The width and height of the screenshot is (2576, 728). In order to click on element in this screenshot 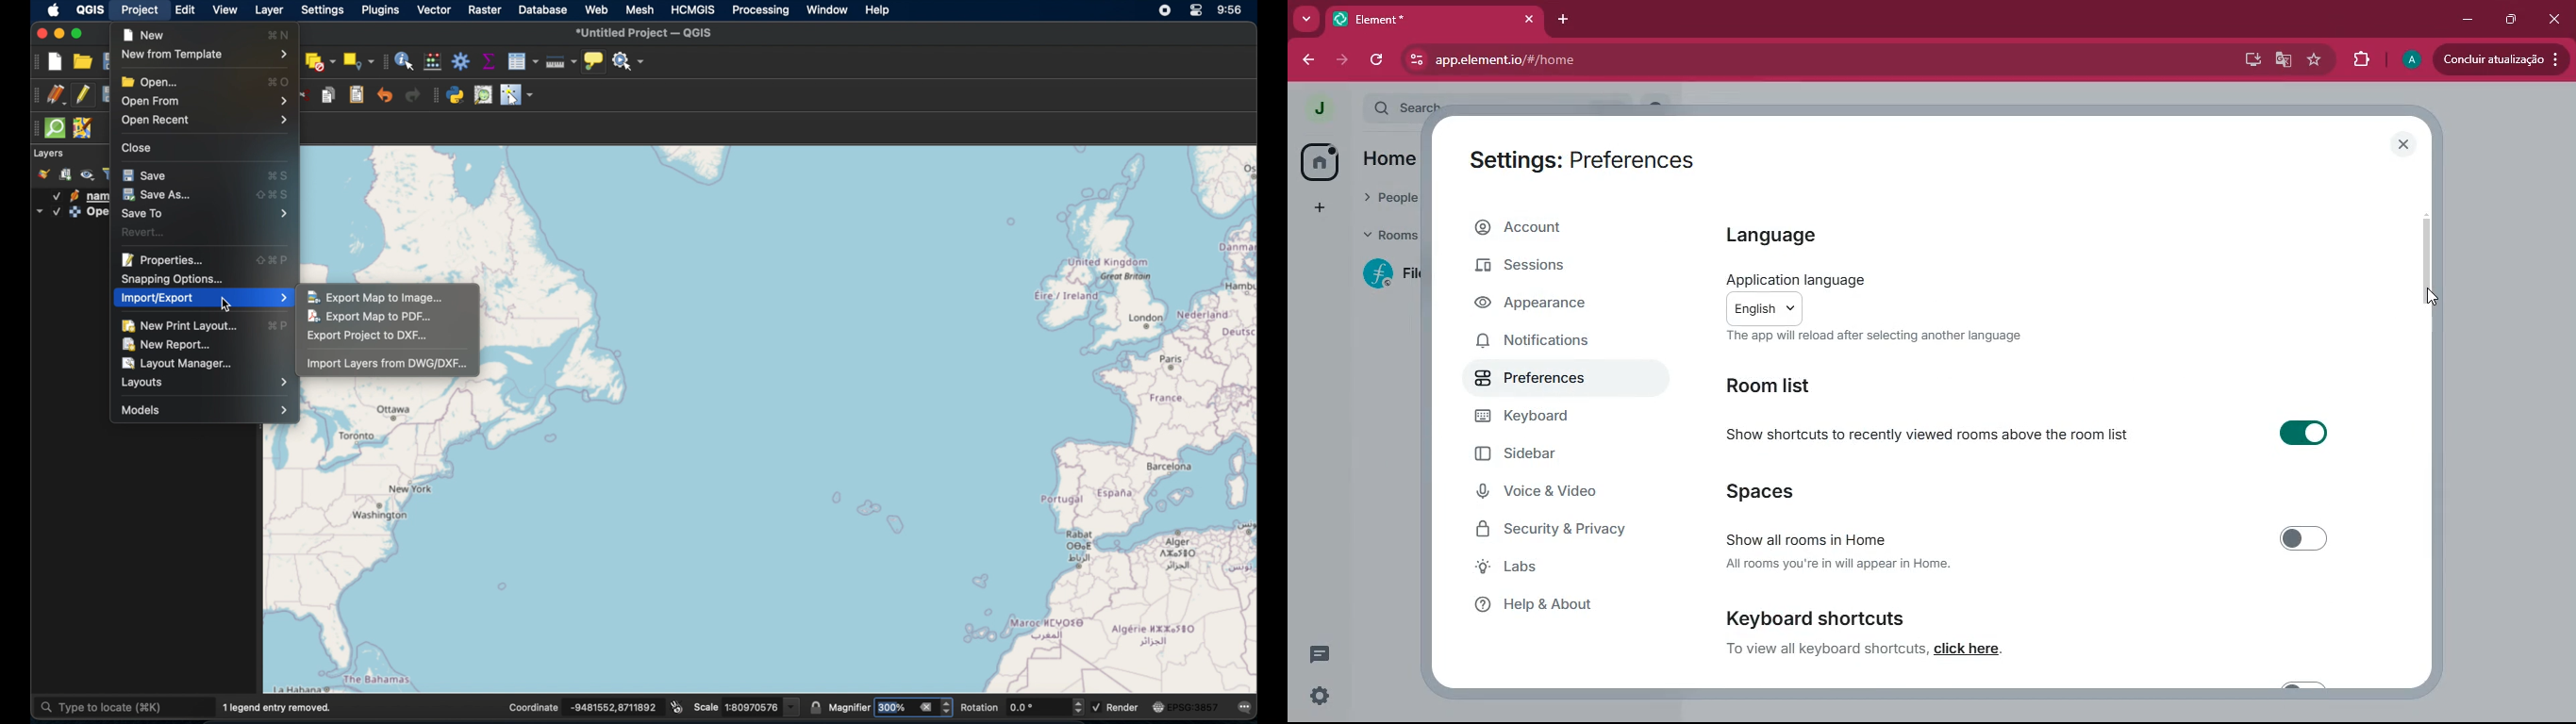, I will do `click(1434, 19)`.